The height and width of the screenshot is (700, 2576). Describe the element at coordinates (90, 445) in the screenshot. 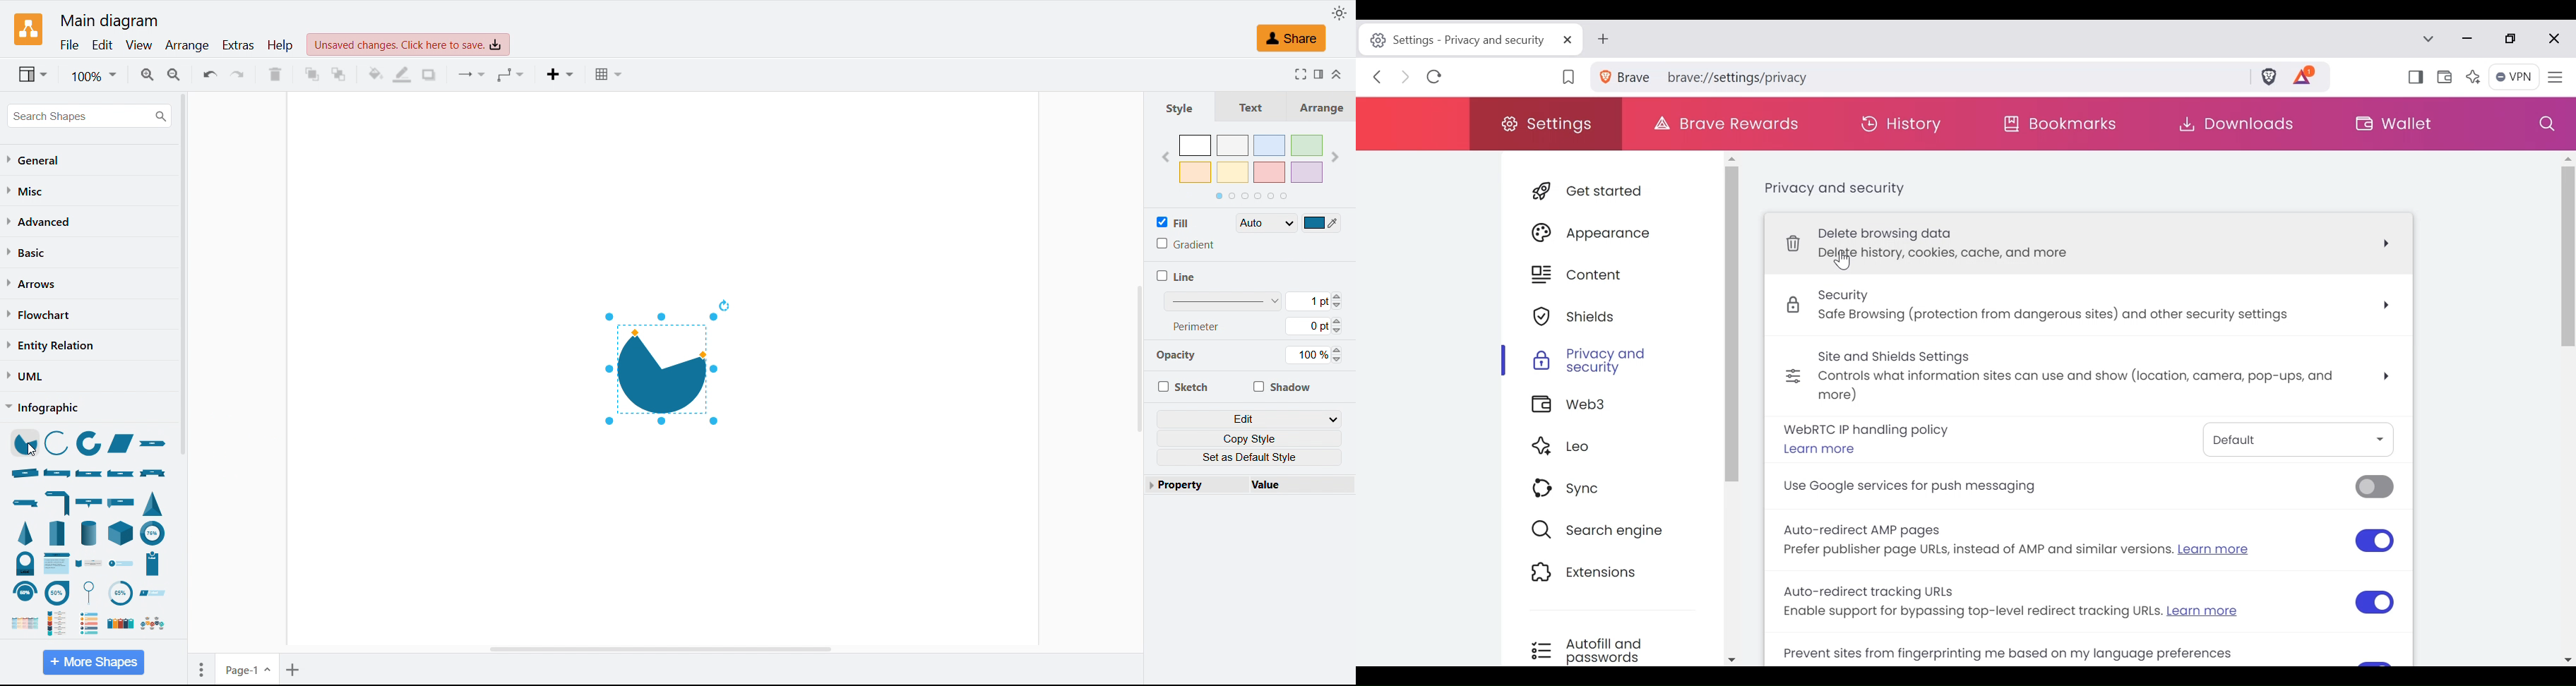

I see `partial concentric ellipse` at that location.